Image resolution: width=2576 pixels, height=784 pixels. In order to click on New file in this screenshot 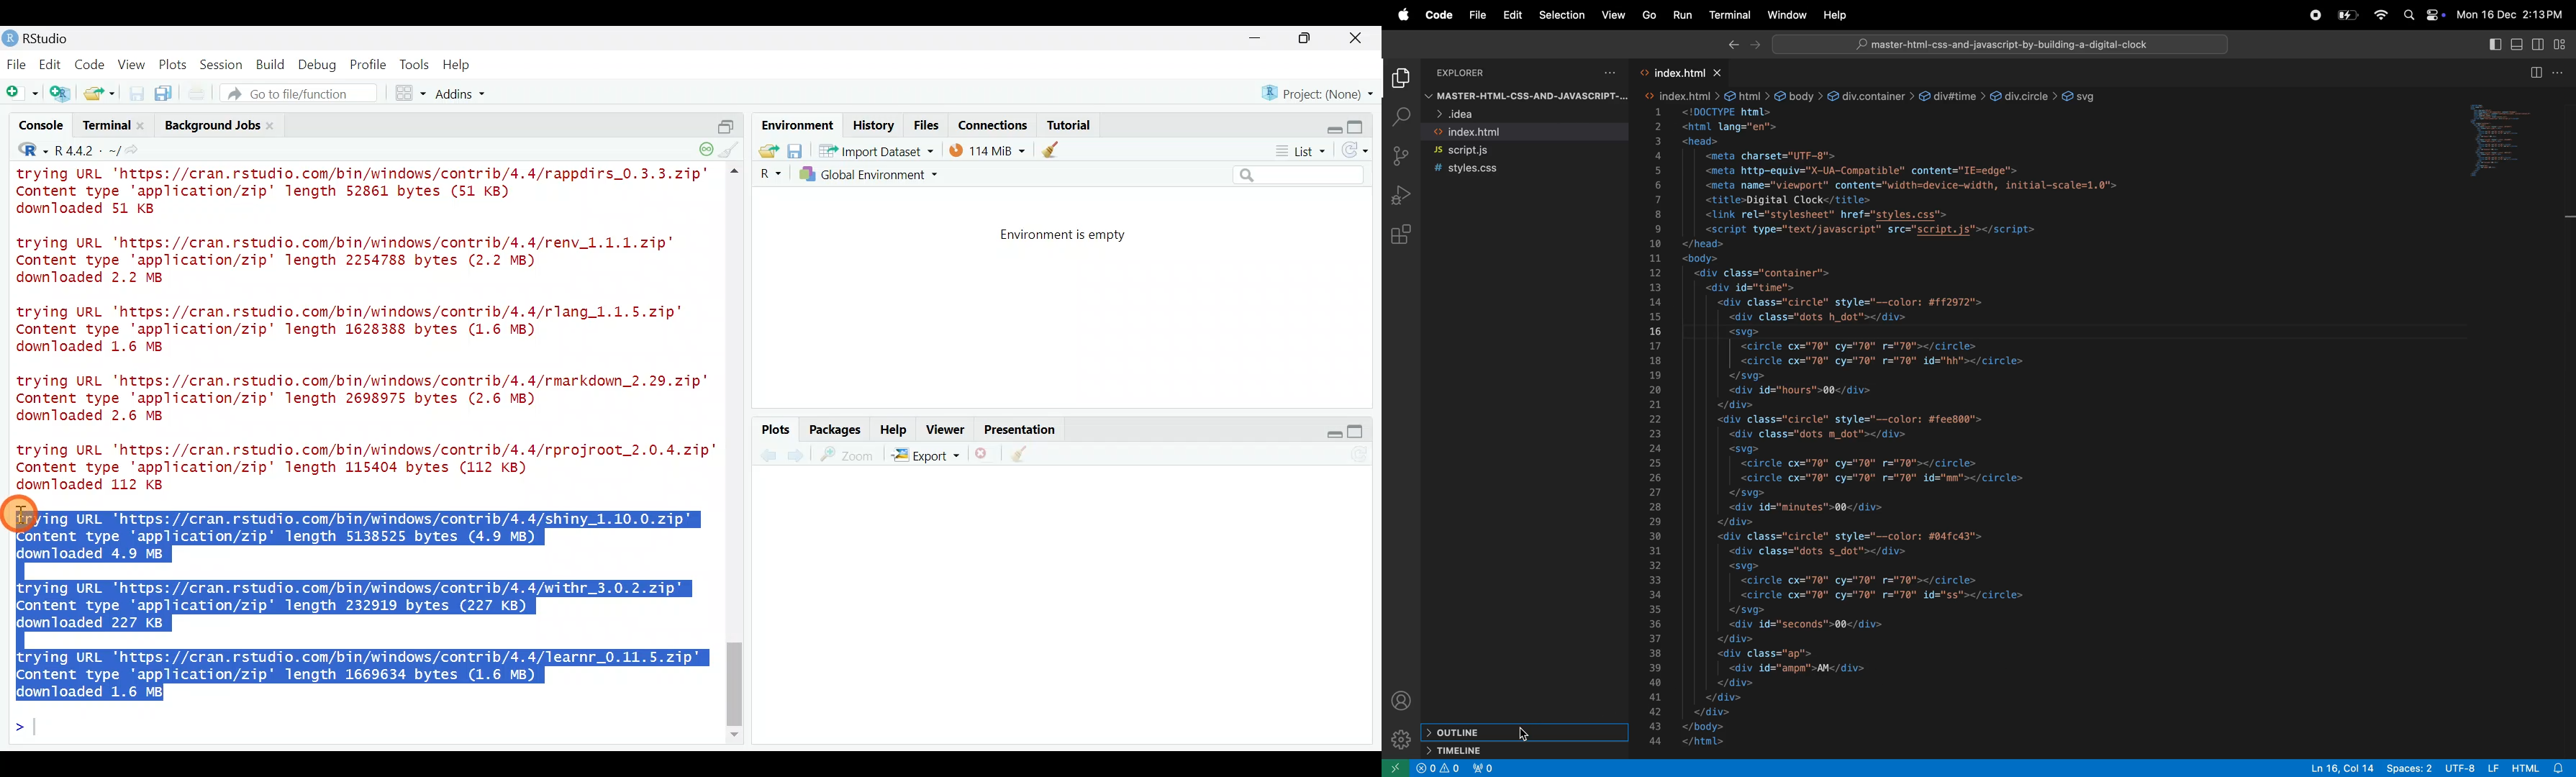, I will do `click(21, 94)`.